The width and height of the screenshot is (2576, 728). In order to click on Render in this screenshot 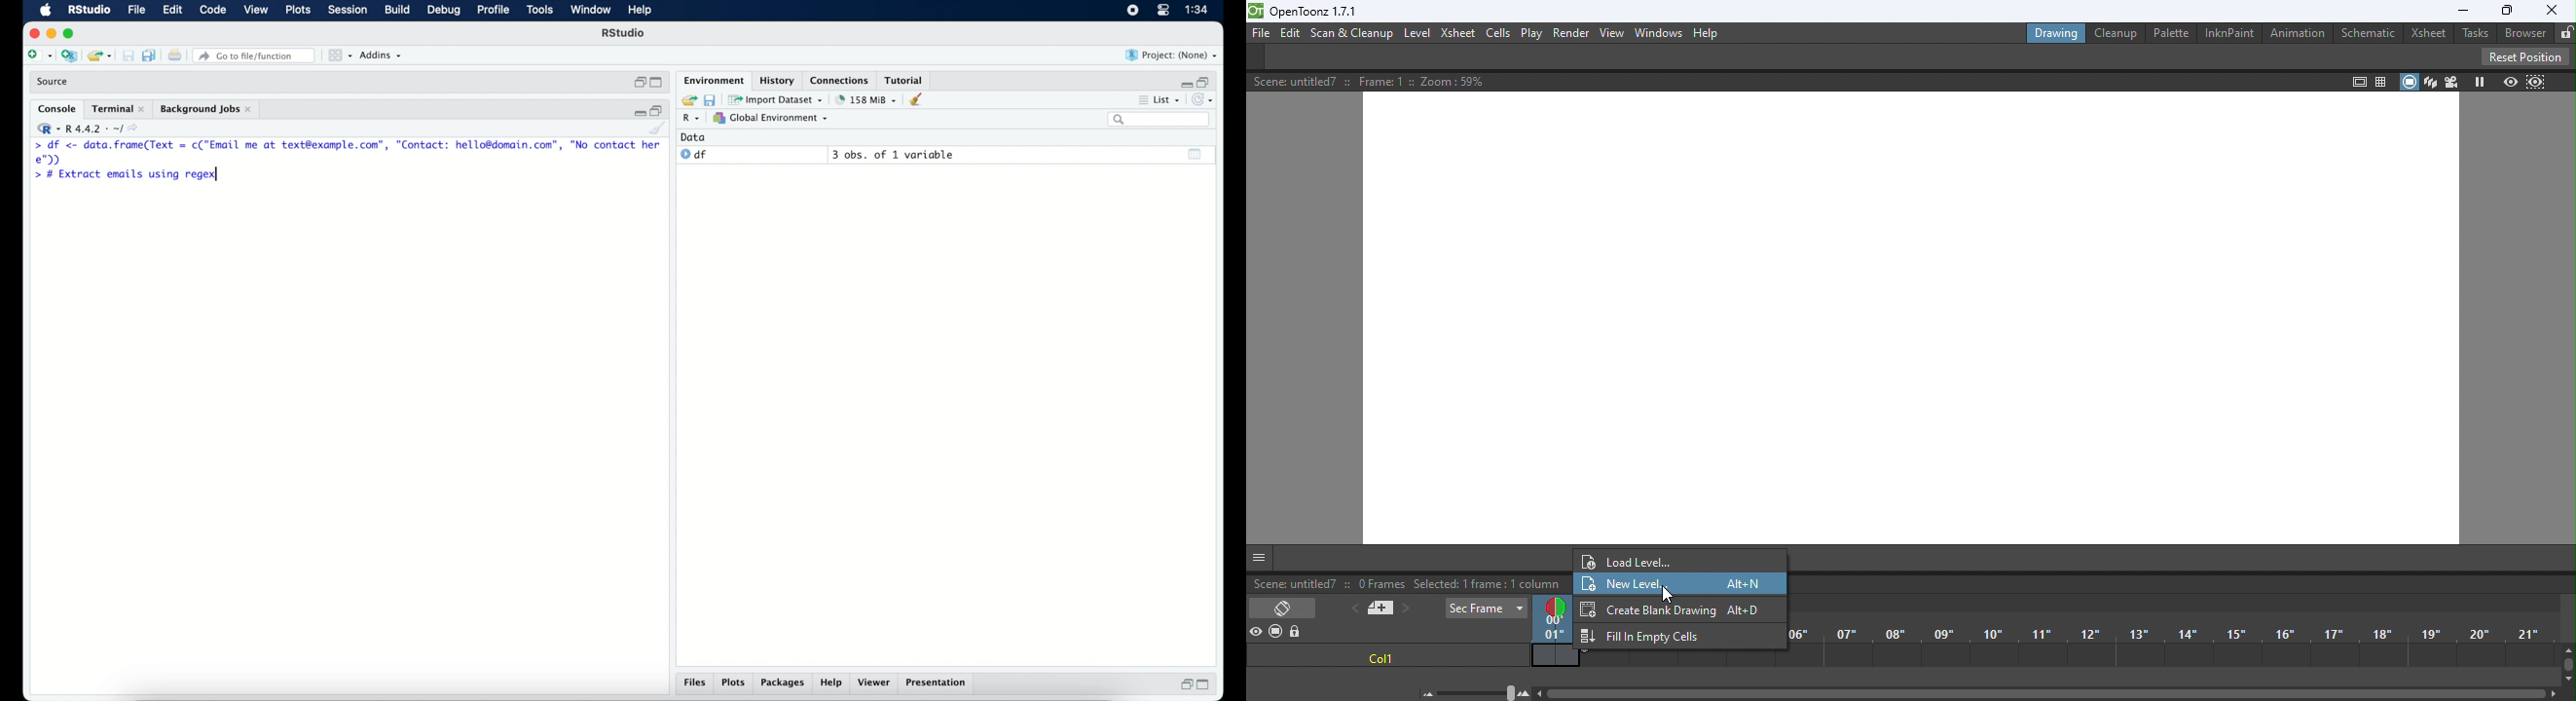, I will do `click(1570, 33)`.